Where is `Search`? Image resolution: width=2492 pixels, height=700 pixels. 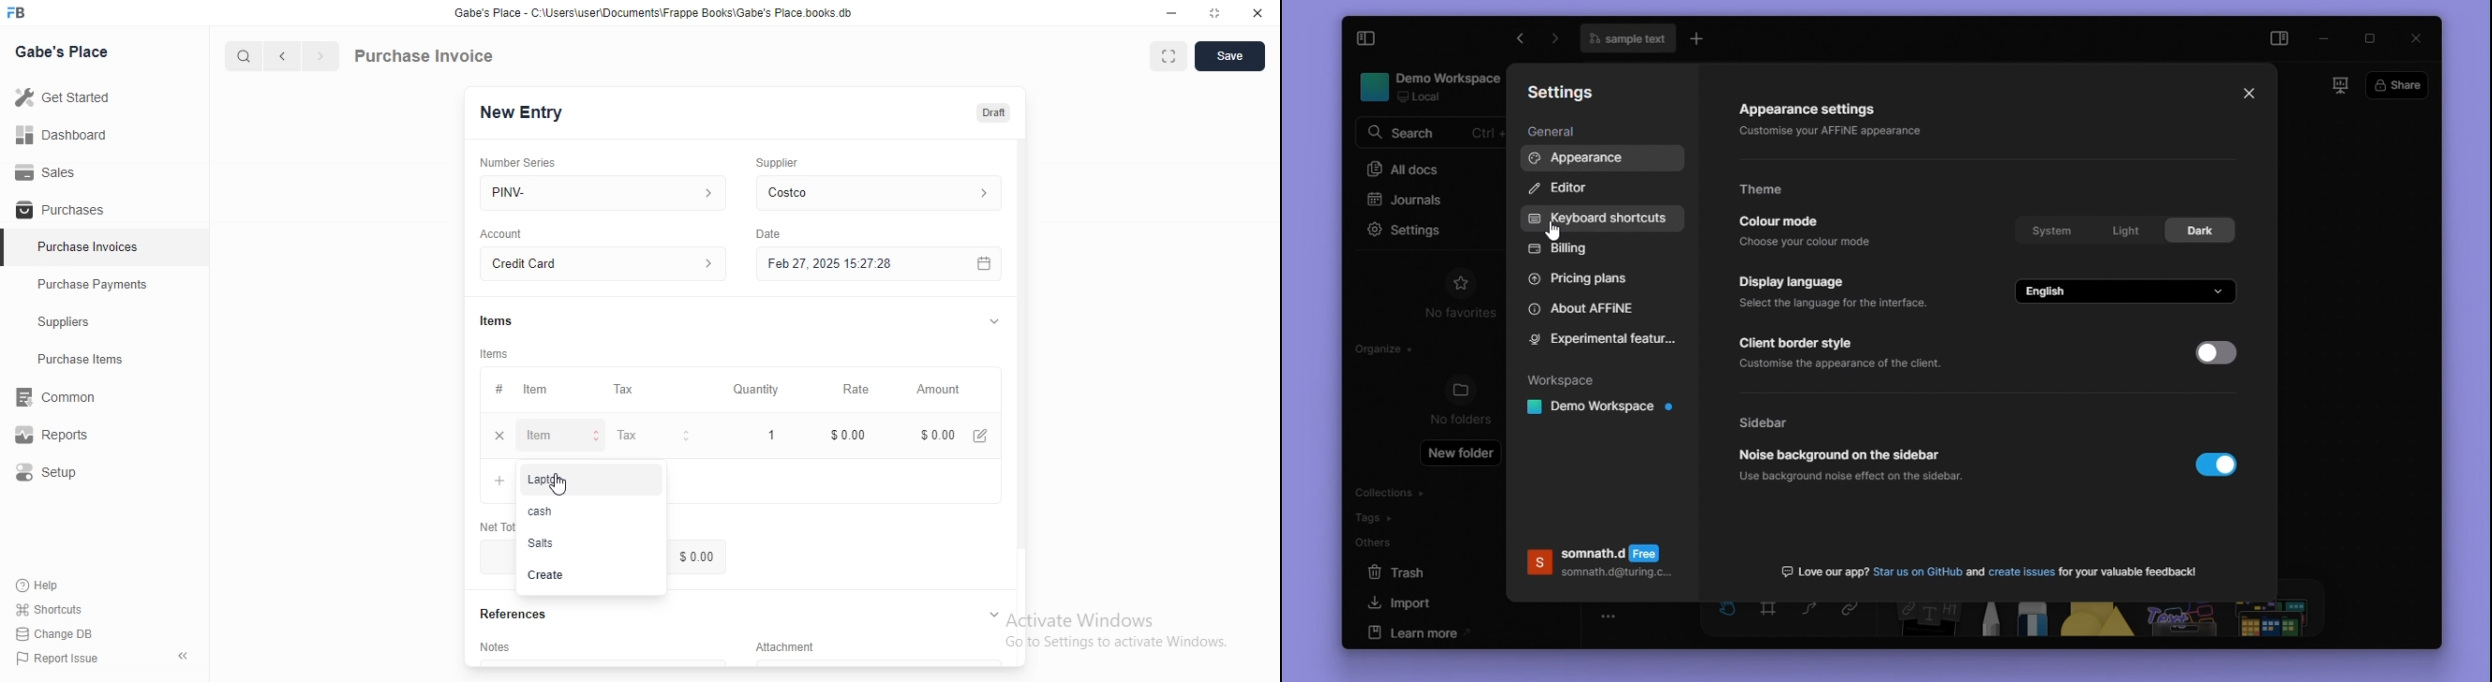 Search is located at coordinates (243, 56).